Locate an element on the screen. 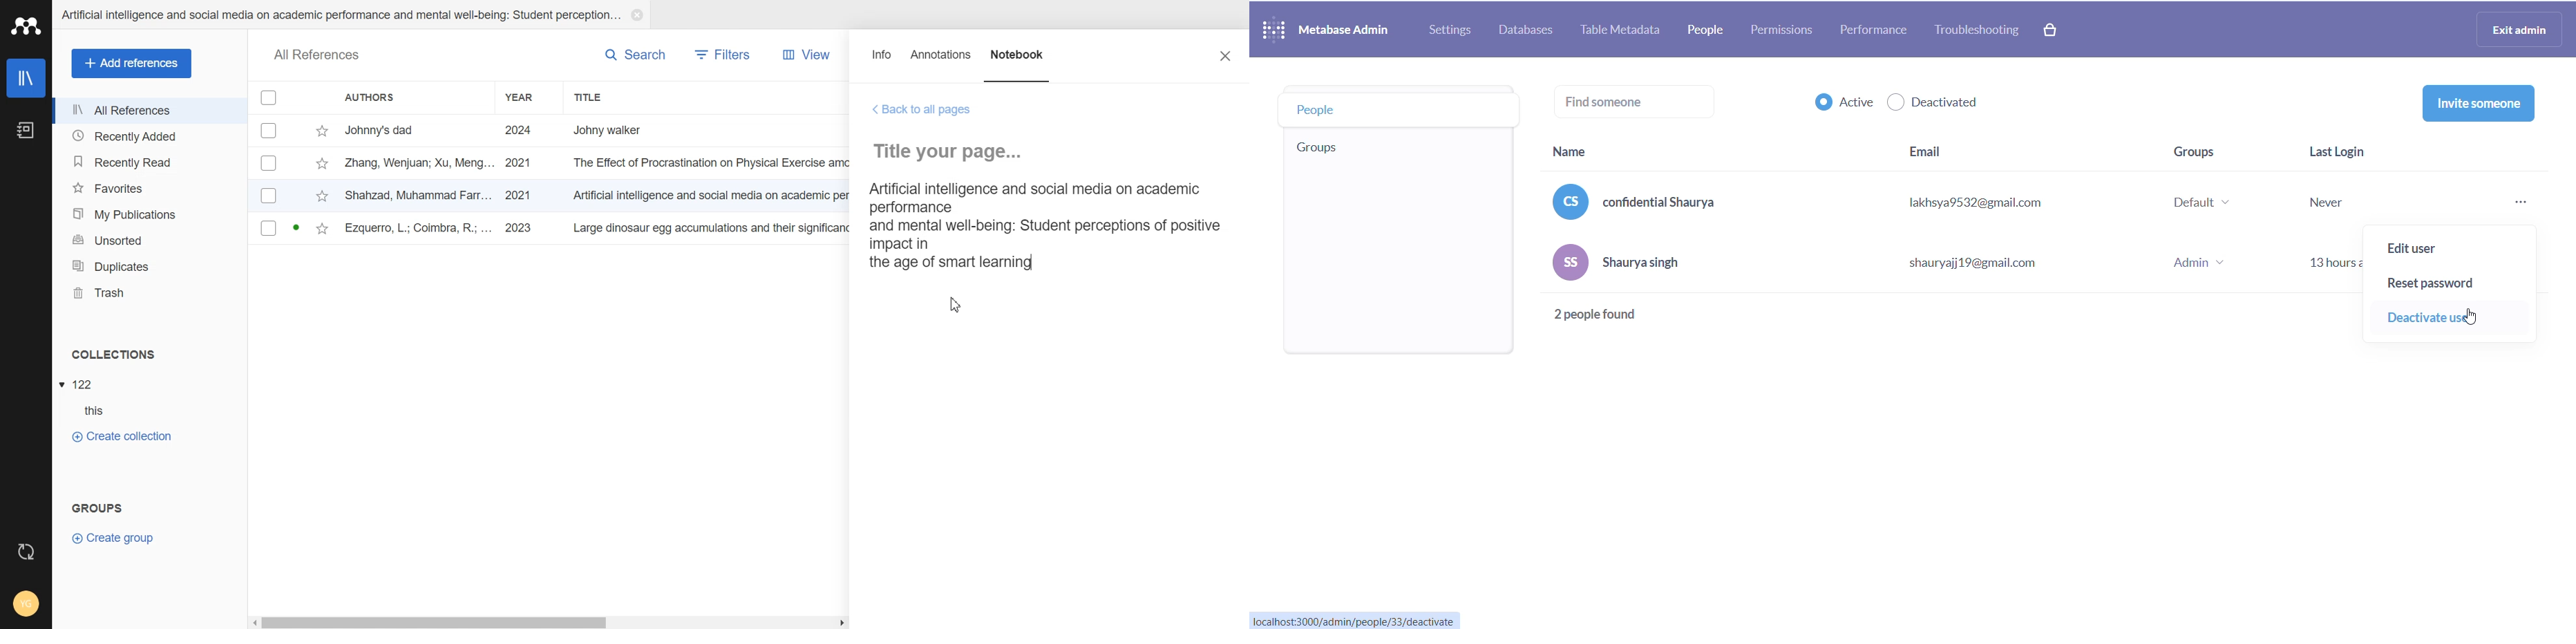 This screenshot has width=2576, height=644. Collections is located at coordinates (150, 354).